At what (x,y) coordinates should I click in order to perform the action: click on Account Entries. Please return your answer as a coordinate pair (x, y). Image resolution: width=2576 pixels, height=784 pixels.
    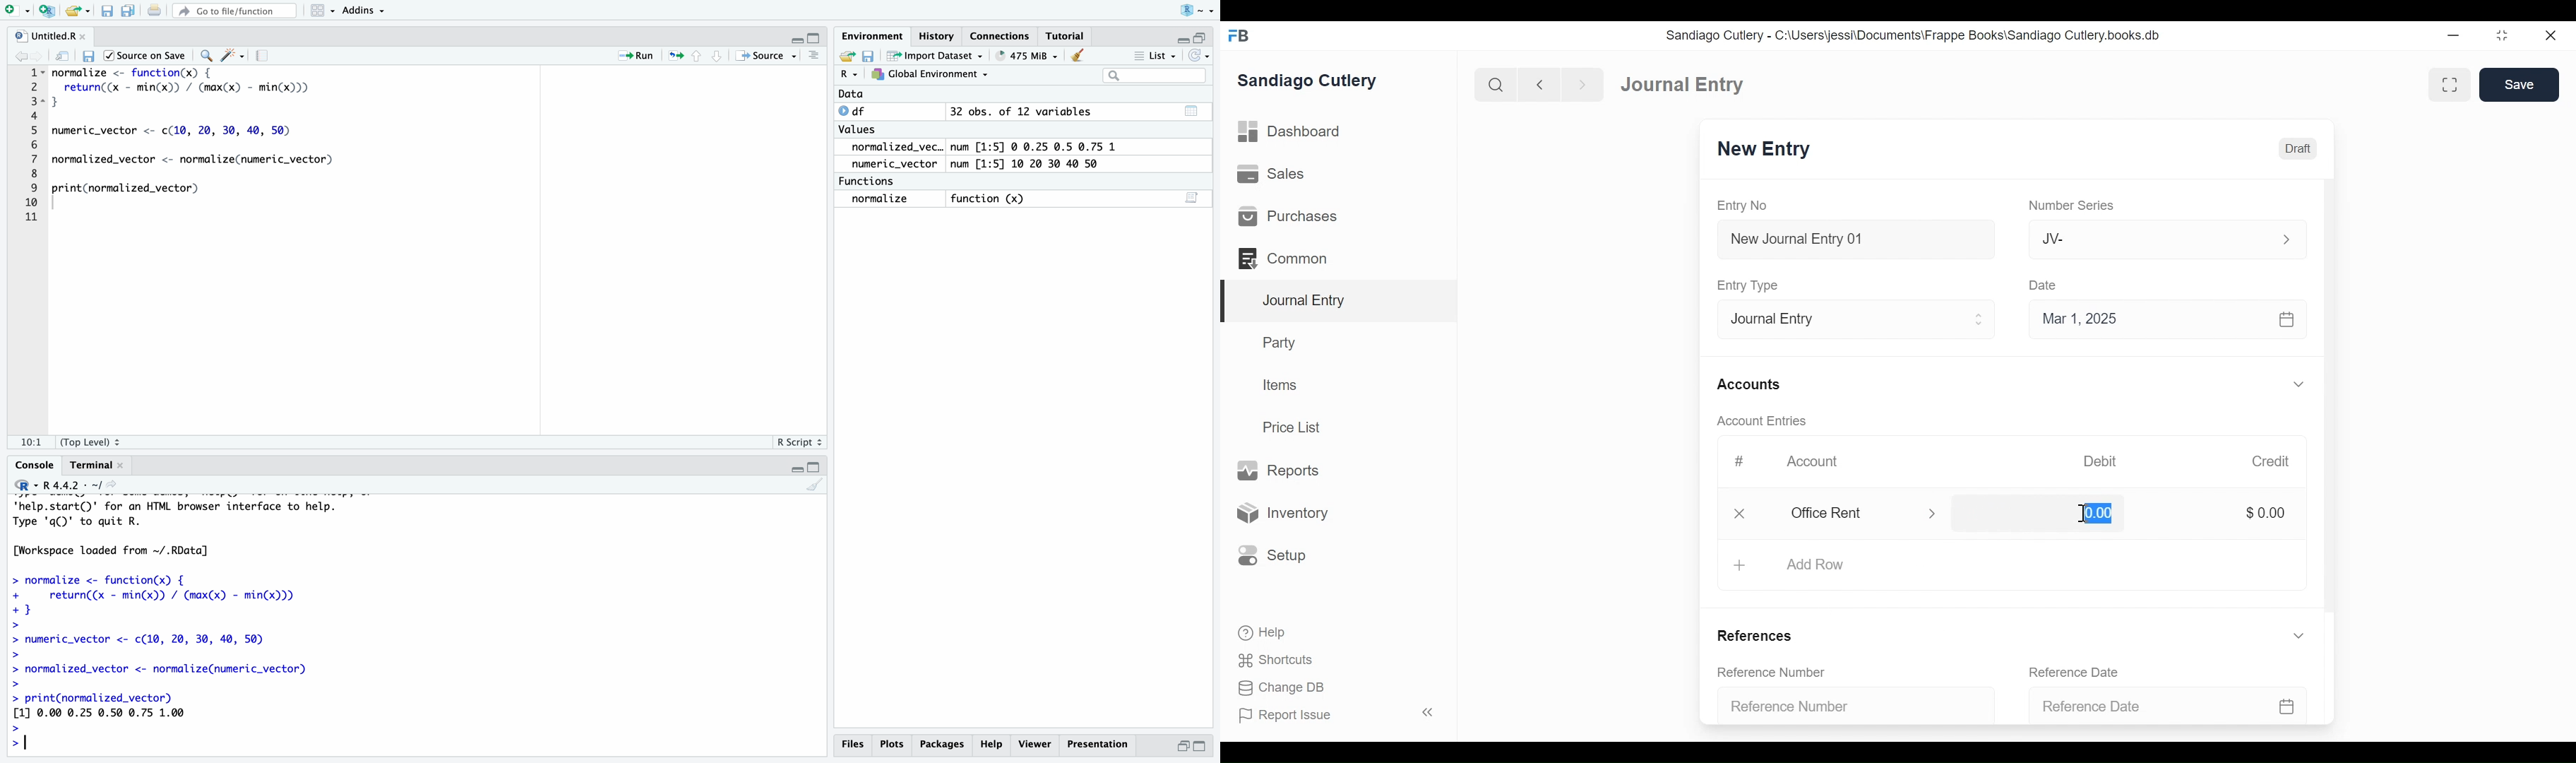
    Looking at the image, I should click on (1756, 421).